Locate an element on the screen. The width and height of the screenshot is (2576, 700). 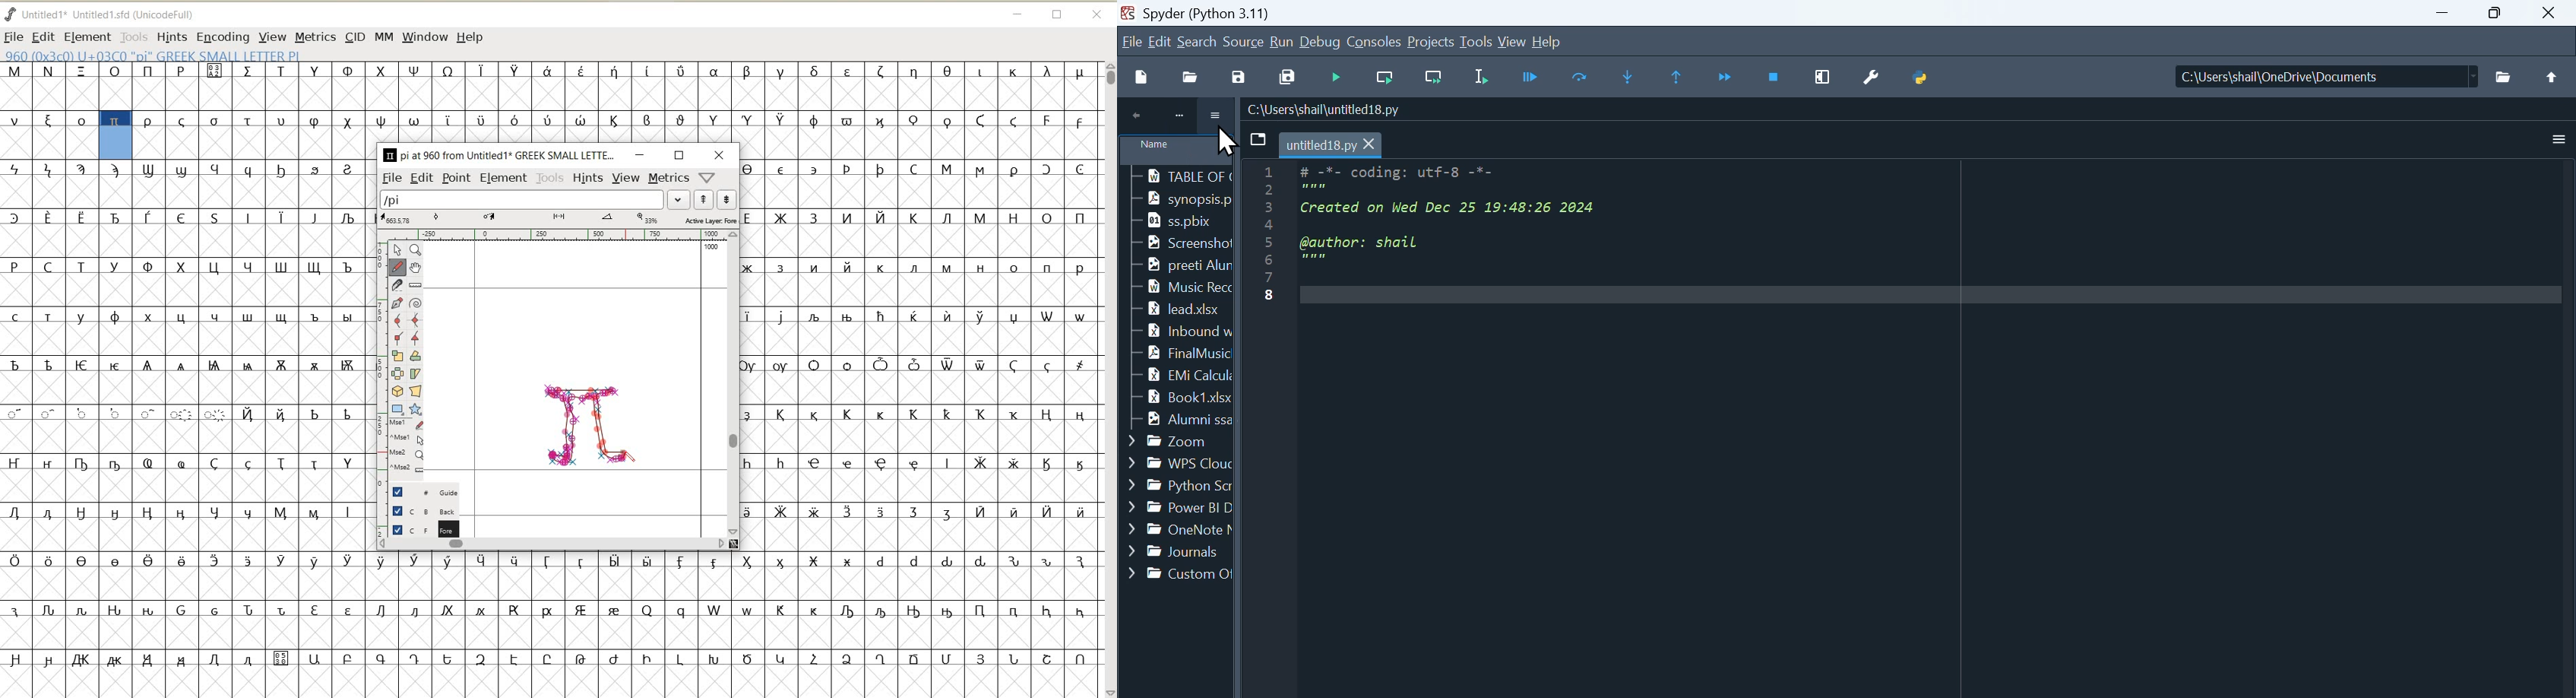
search tabs is located at coordinates (1257, 140).